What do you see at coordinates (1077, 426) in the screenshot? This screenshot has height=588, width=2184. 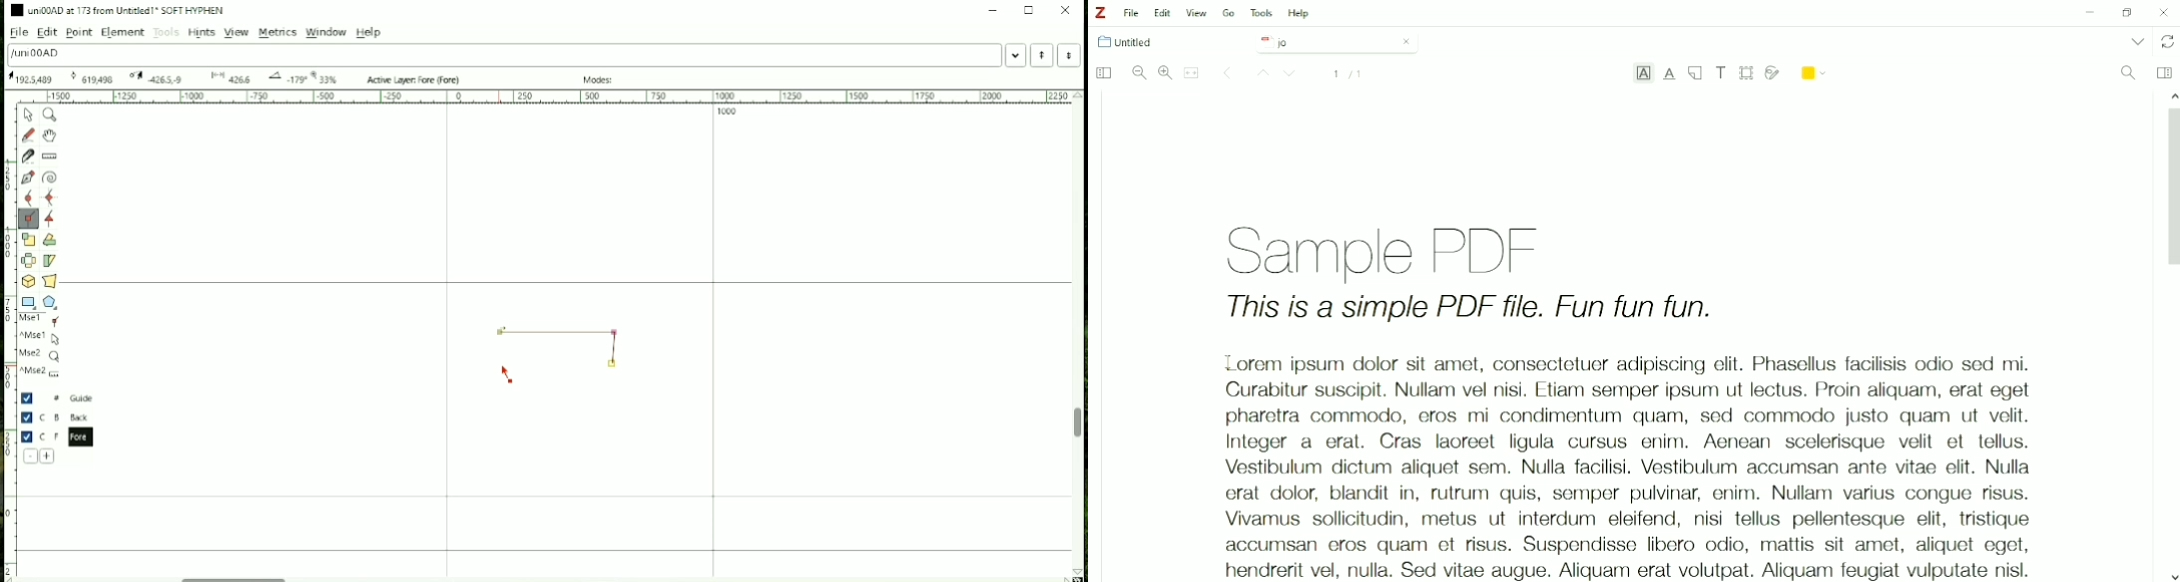 I see `Vertical scrollbar` at bounding box center [1077, 426].